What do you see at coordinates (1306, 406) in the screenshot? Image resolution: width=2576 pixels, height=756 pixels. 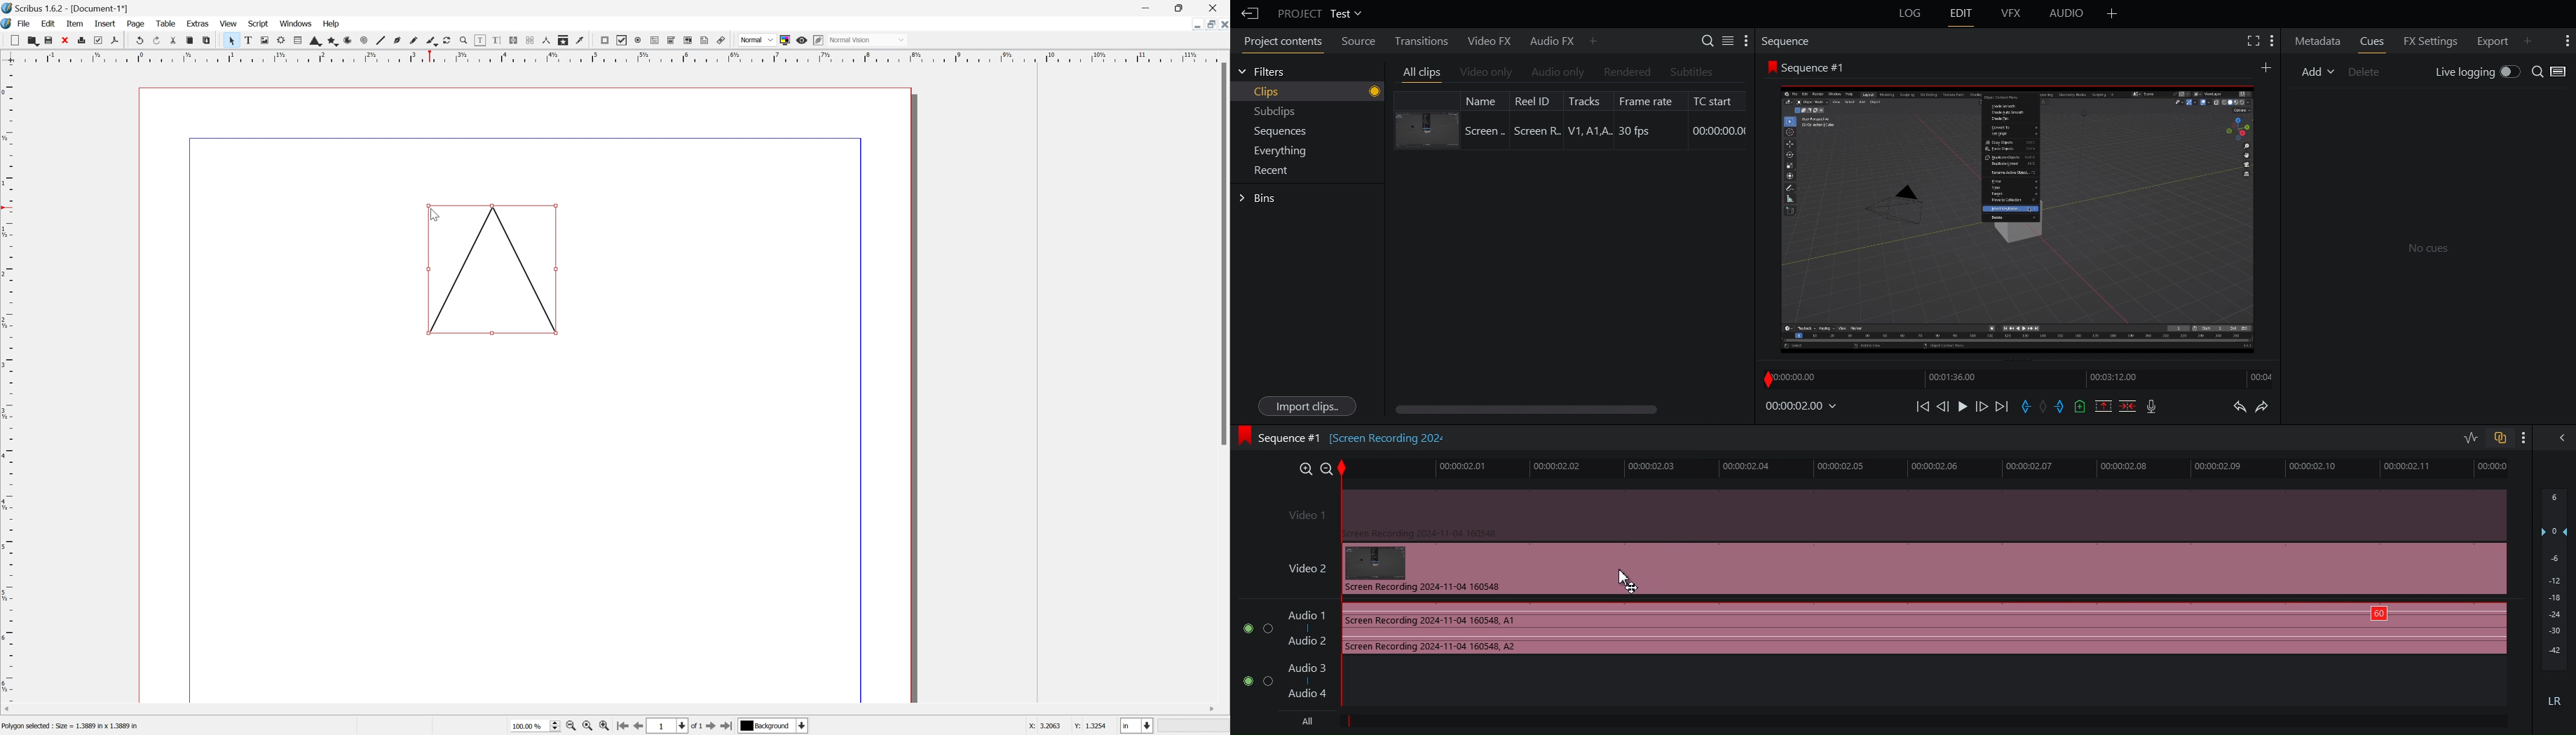 I see `Import clips` at bounding box center [1306, 406].